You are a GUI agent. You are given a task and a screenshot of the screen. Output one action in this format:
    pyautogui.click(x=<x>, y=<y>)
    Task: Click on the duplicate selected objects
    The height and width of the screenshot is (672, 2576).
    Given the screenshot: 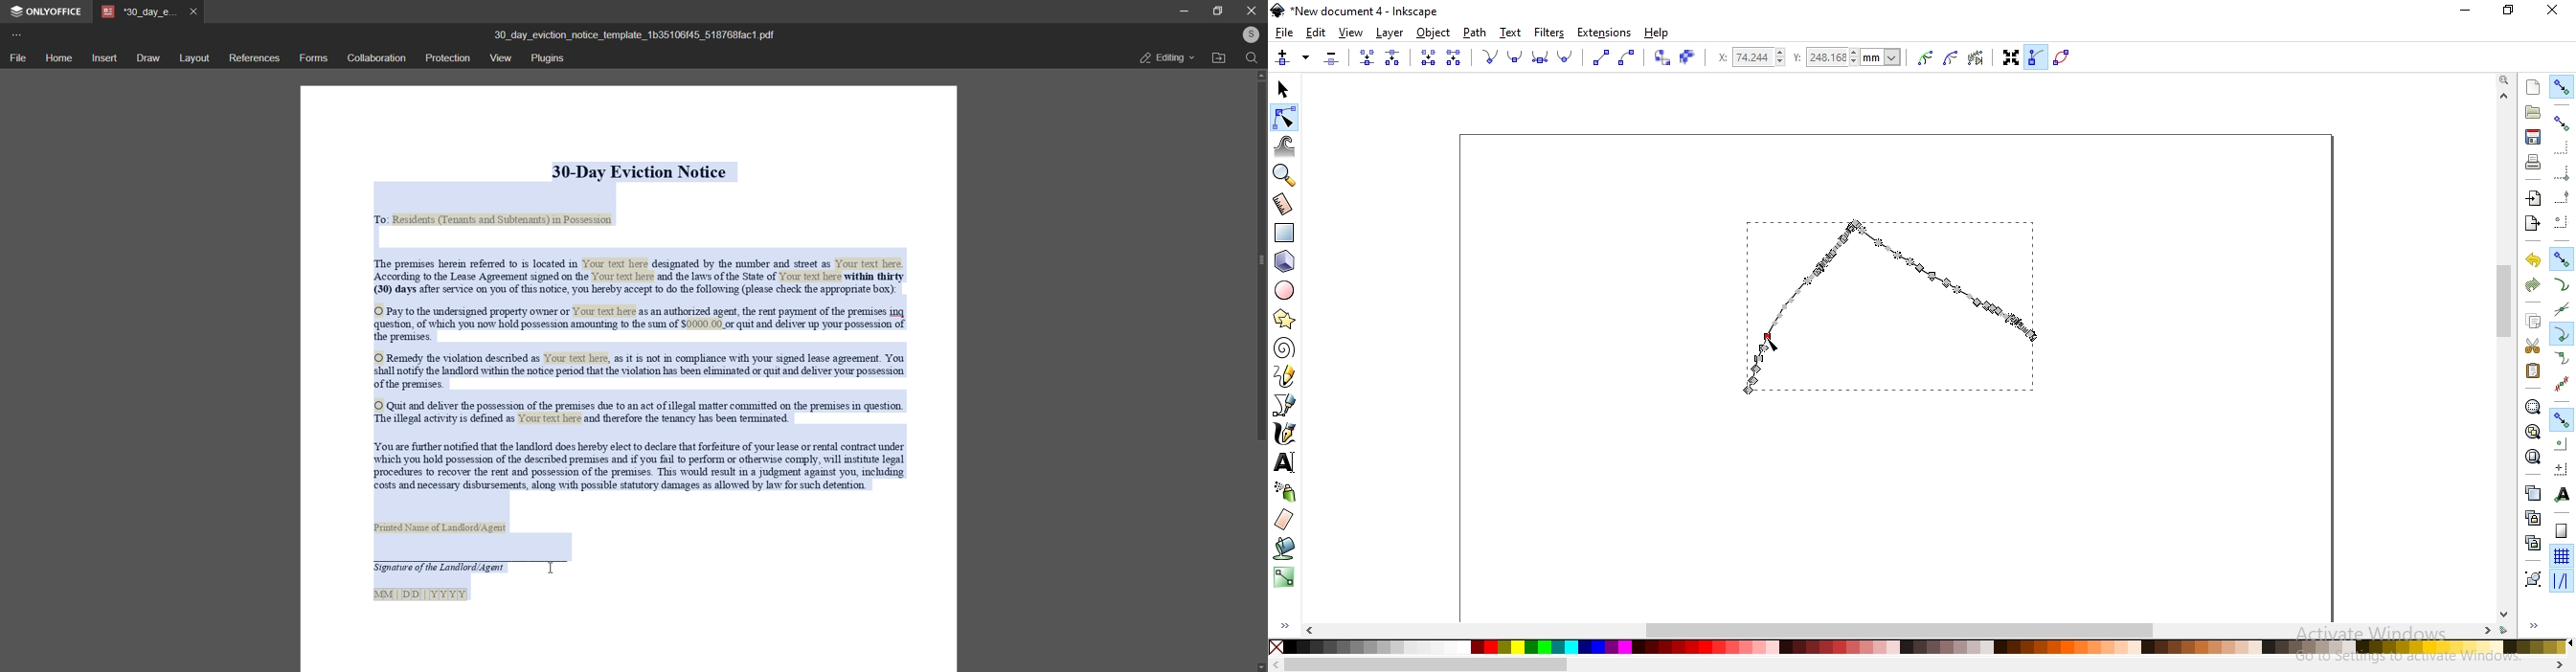 What is the action you would take?
    pyautogui.click(x=2532, y=492)
    